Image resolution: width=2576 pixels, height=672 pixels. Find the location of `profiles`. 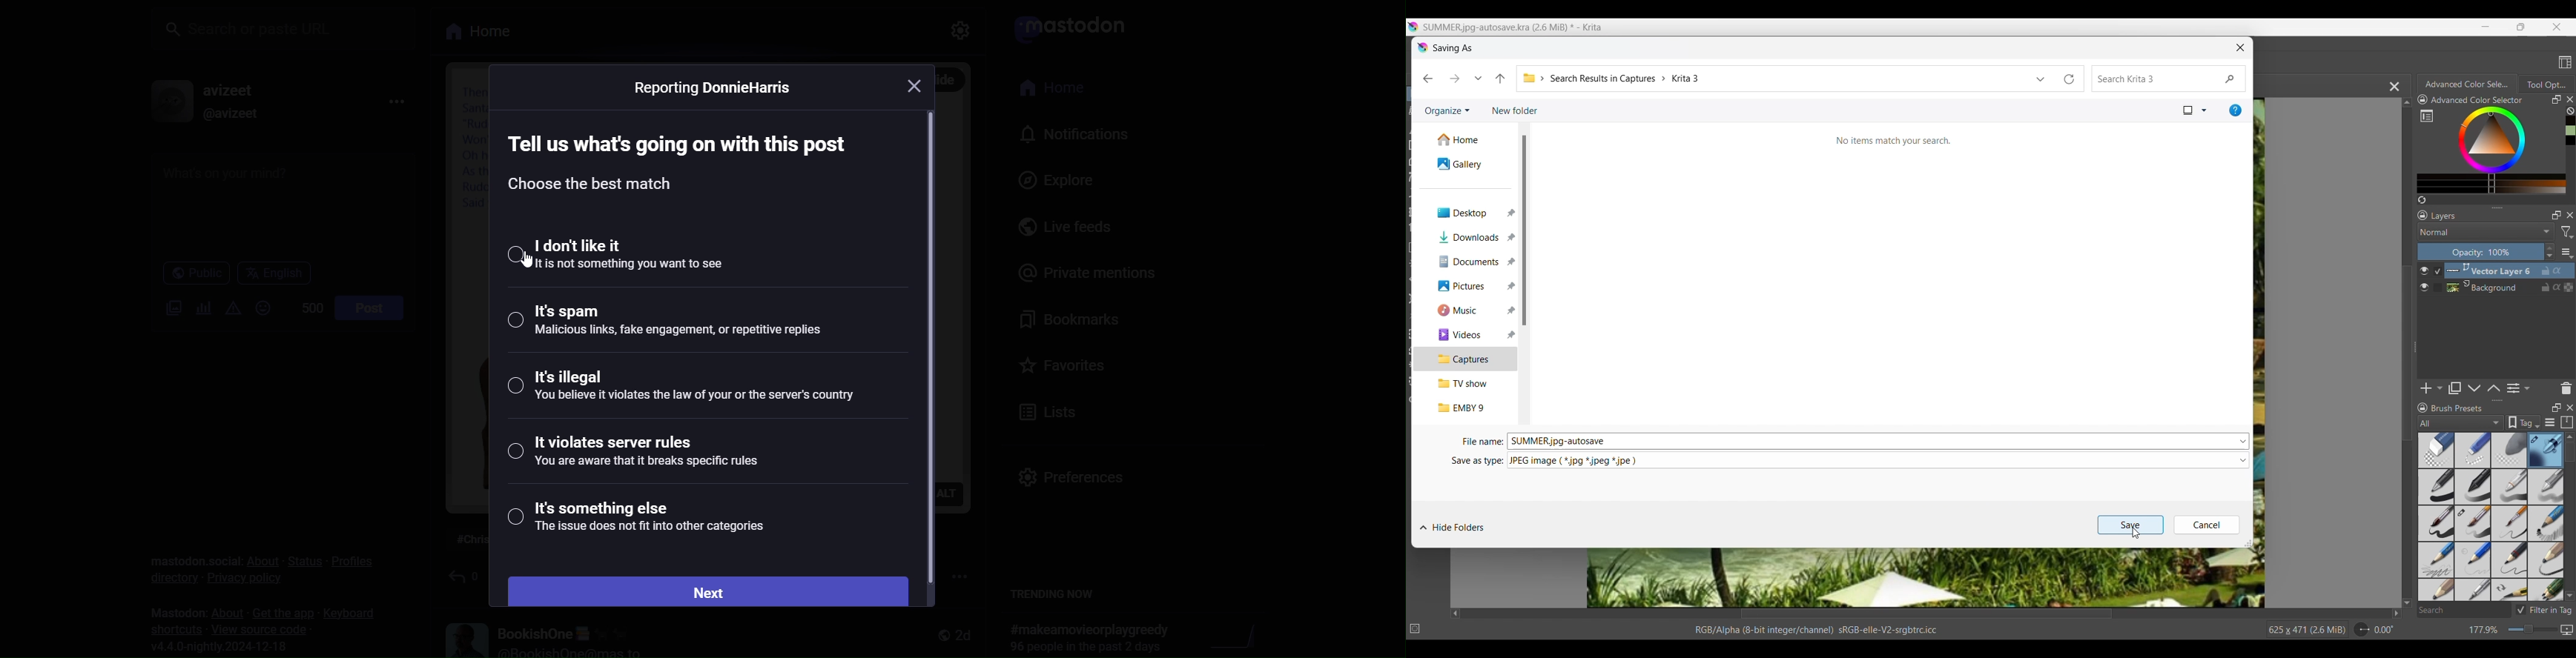

profiles is located at coordinates (352, 560).